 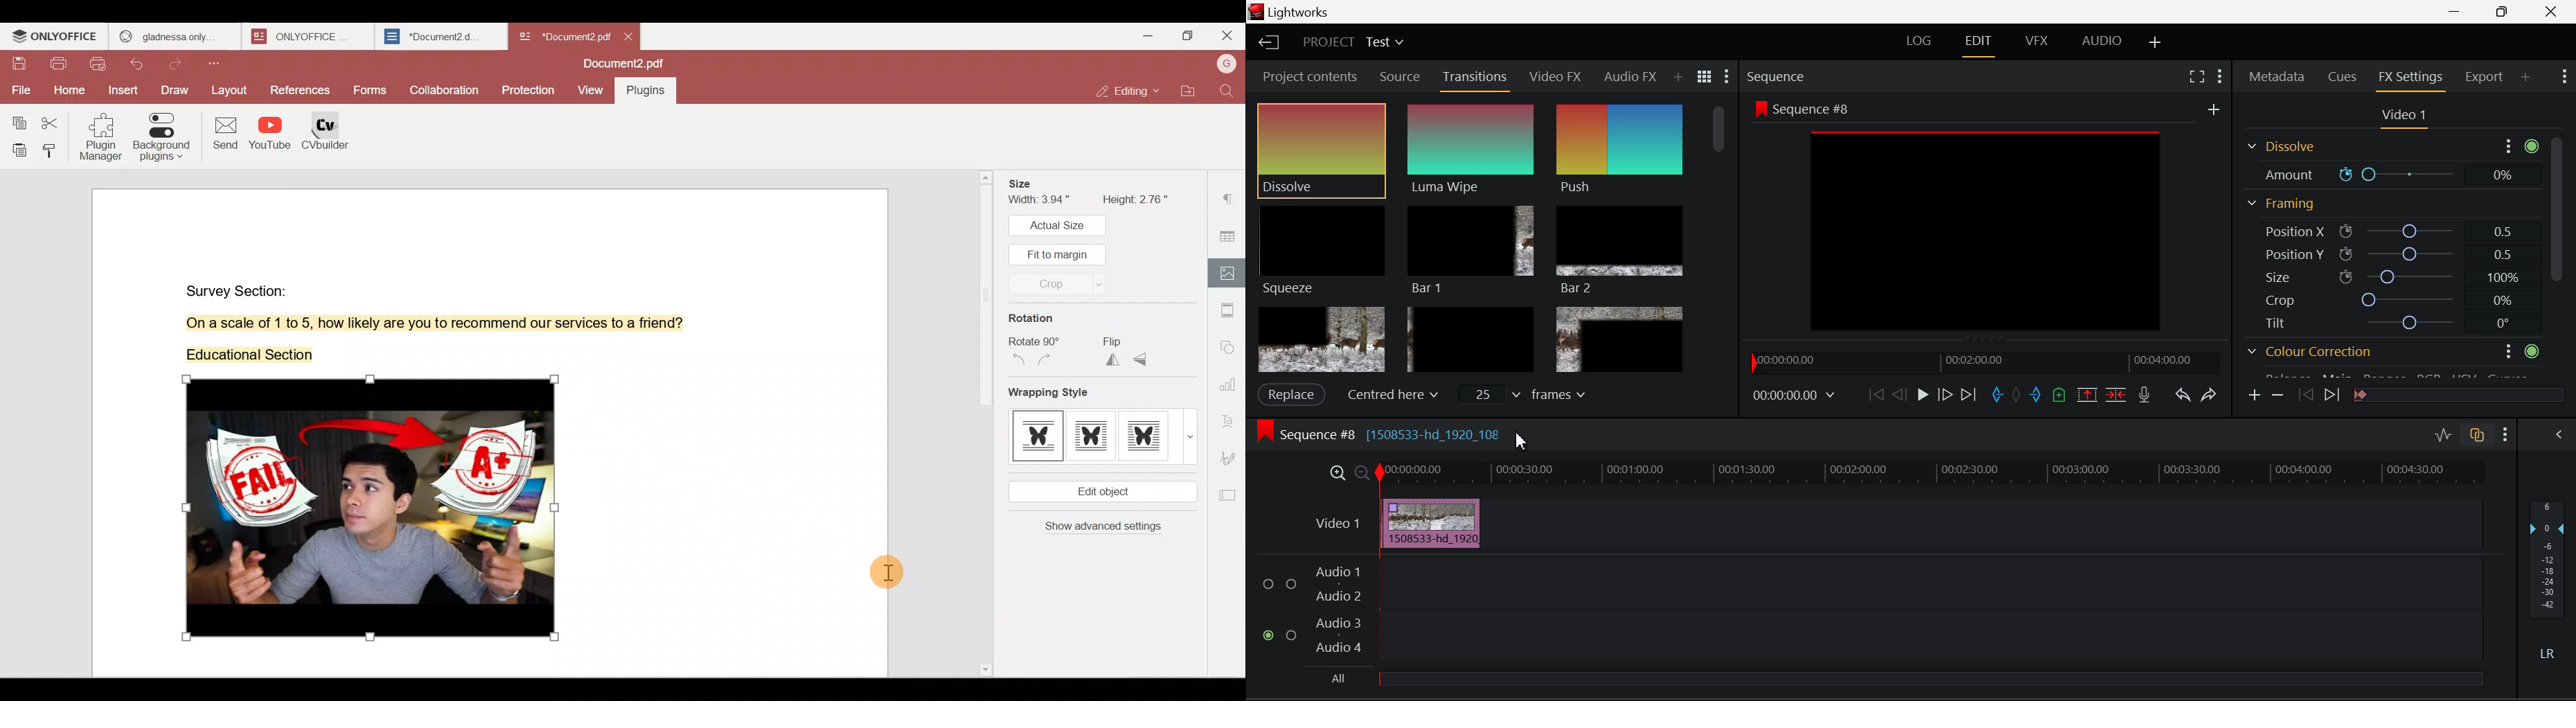 I want to click on View, so click(x=591, y=91).